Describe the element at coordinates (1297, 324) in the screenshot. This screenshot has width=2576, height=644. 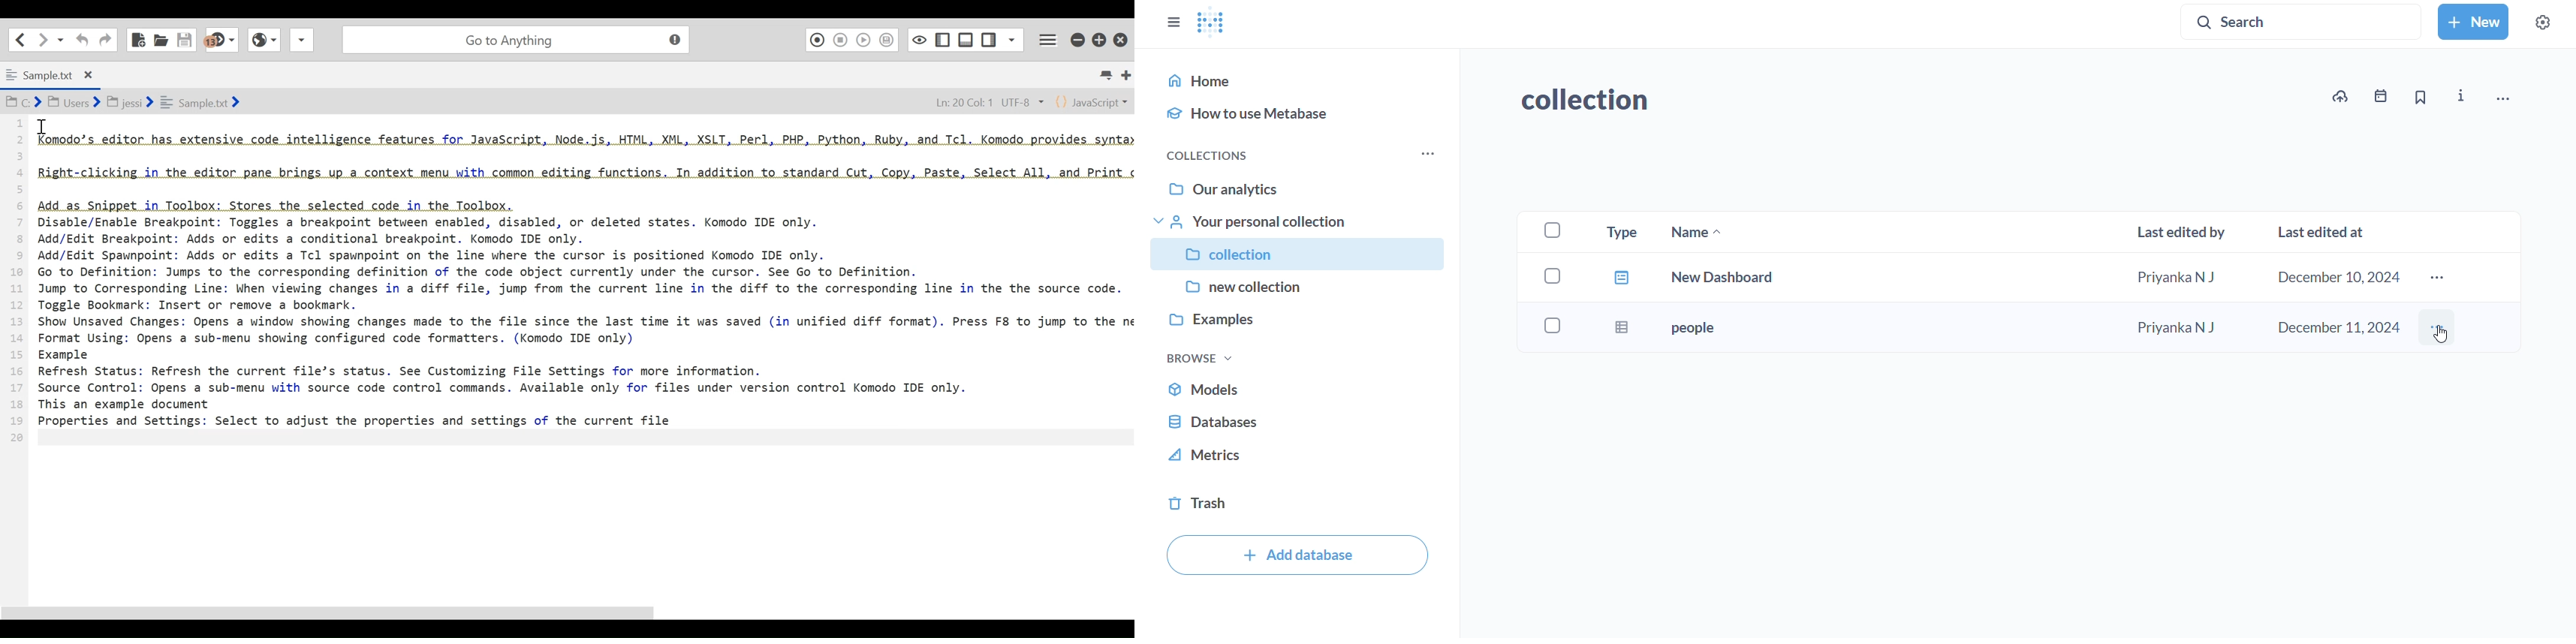
I see `examples` at that location.